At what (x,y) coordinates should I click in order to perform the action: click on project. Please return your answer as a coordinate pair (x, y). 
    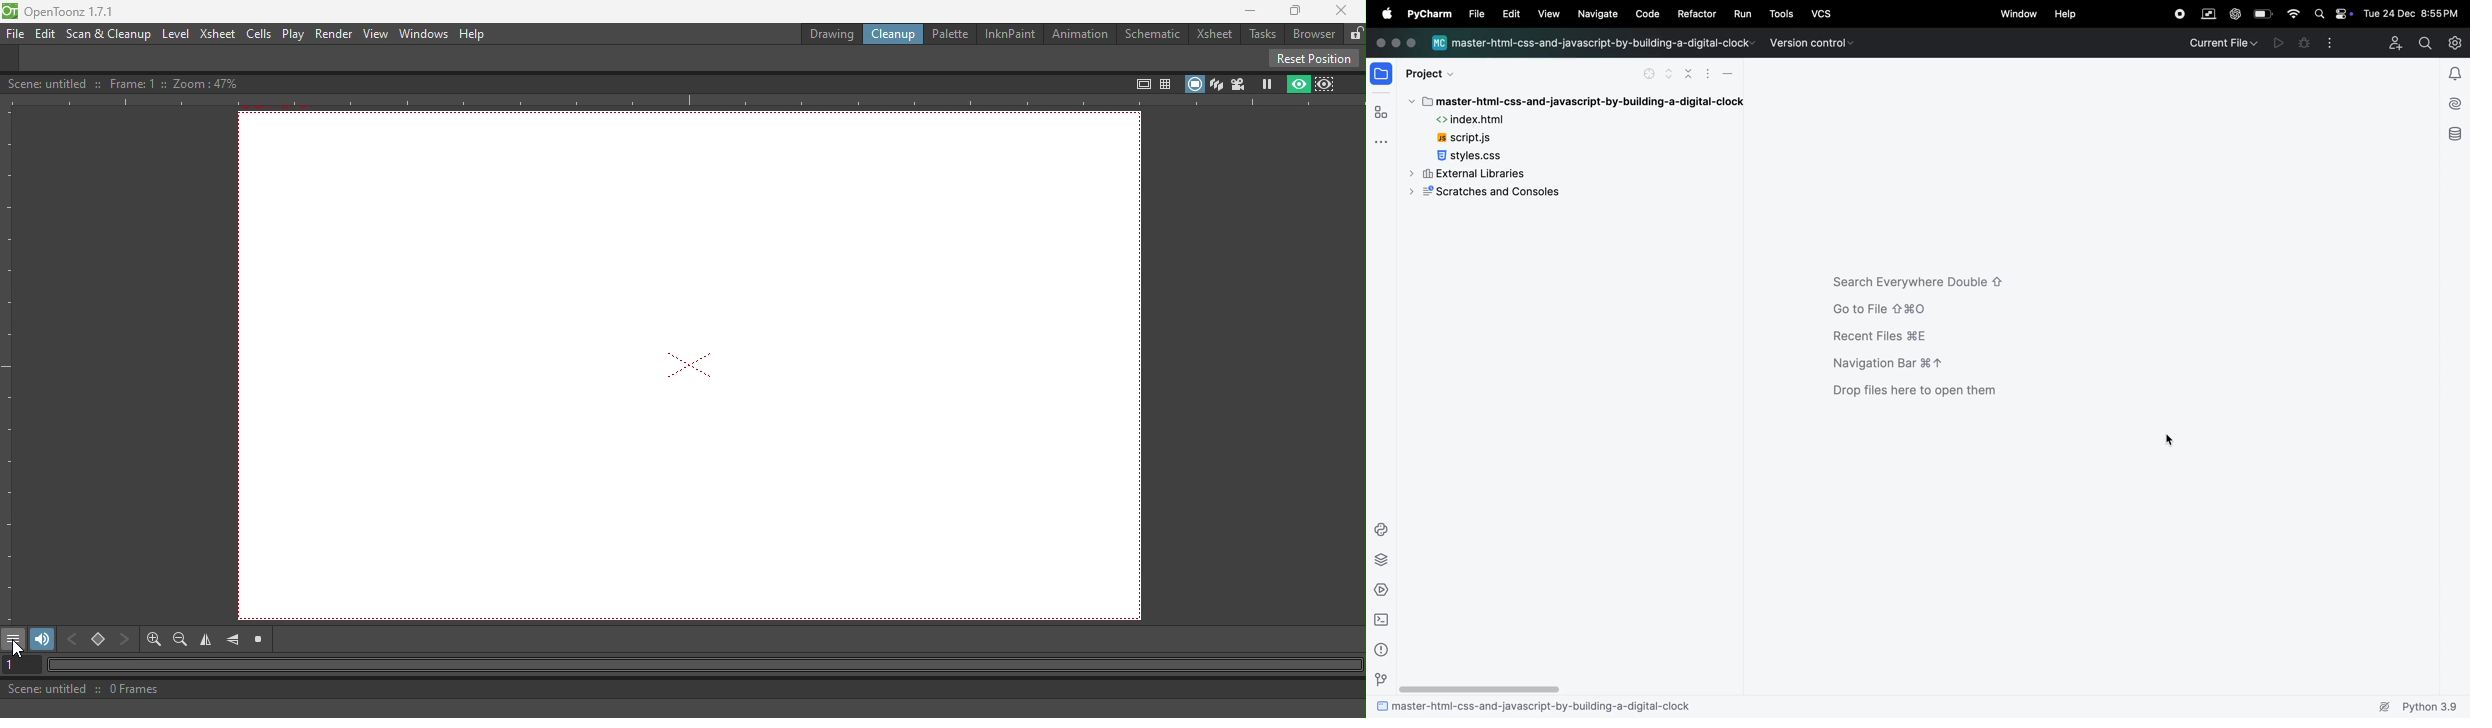
    Looking at the image, I should click on (1434, 73).